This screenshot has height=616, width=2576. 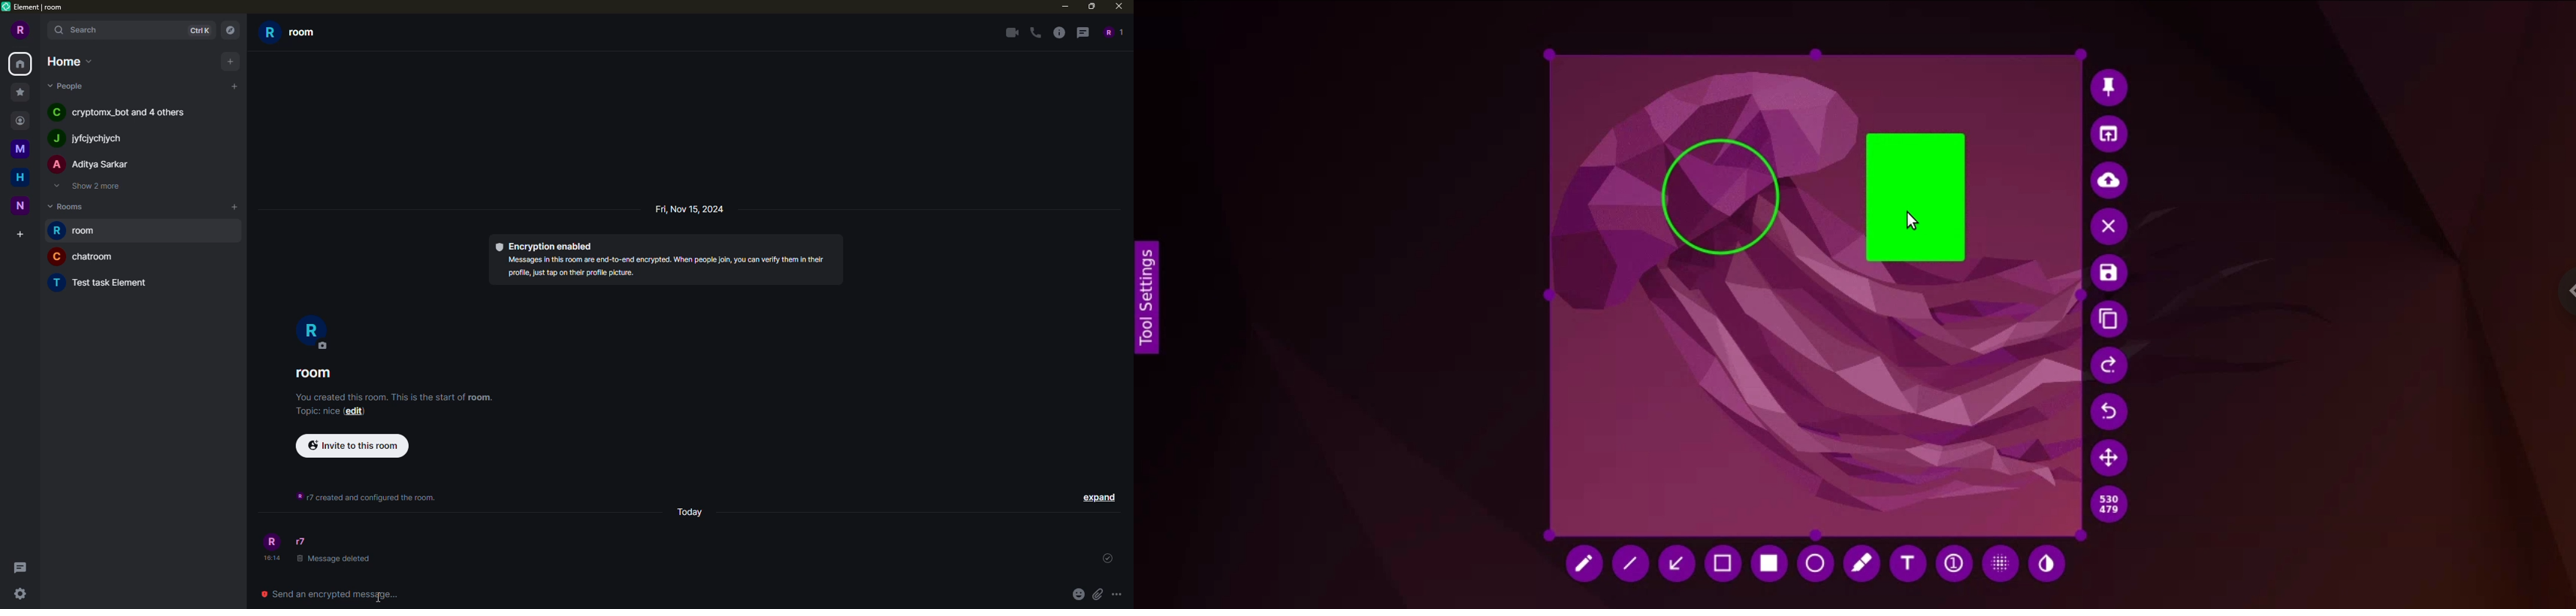 I want to click on rooms, so click(x=68, y=206).